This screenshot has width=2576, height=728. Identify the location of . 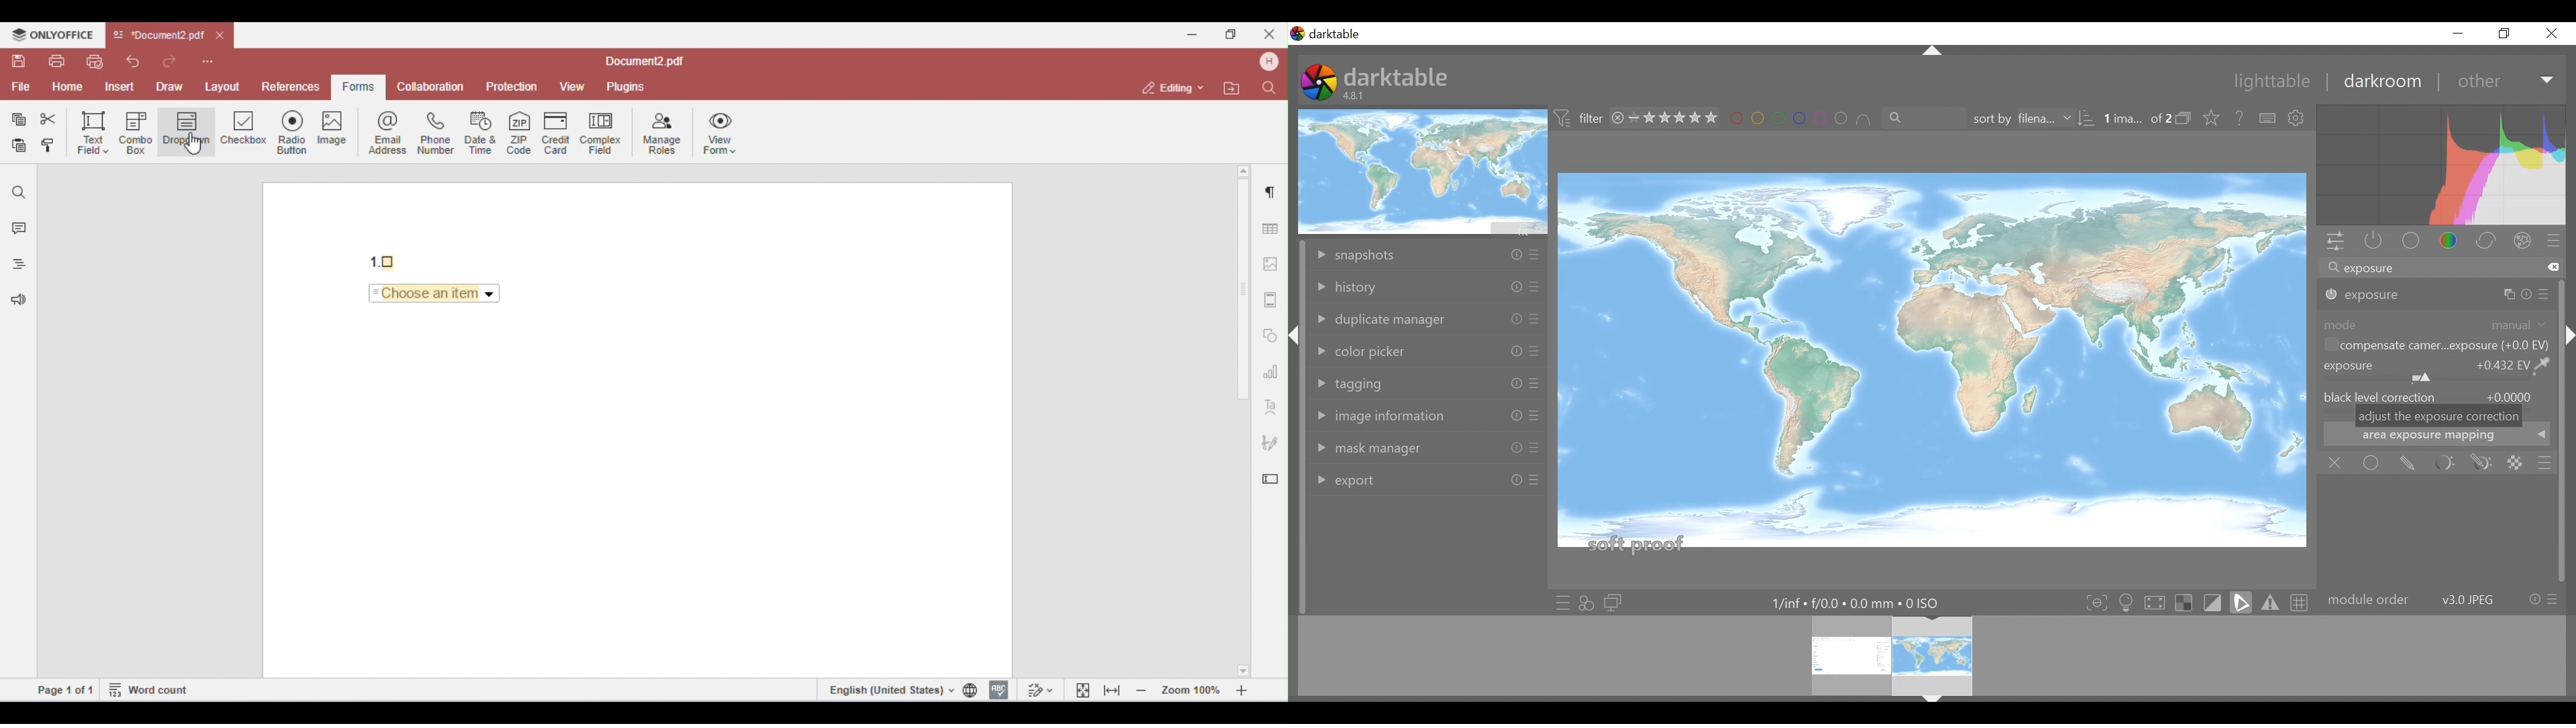
(1535, 320).